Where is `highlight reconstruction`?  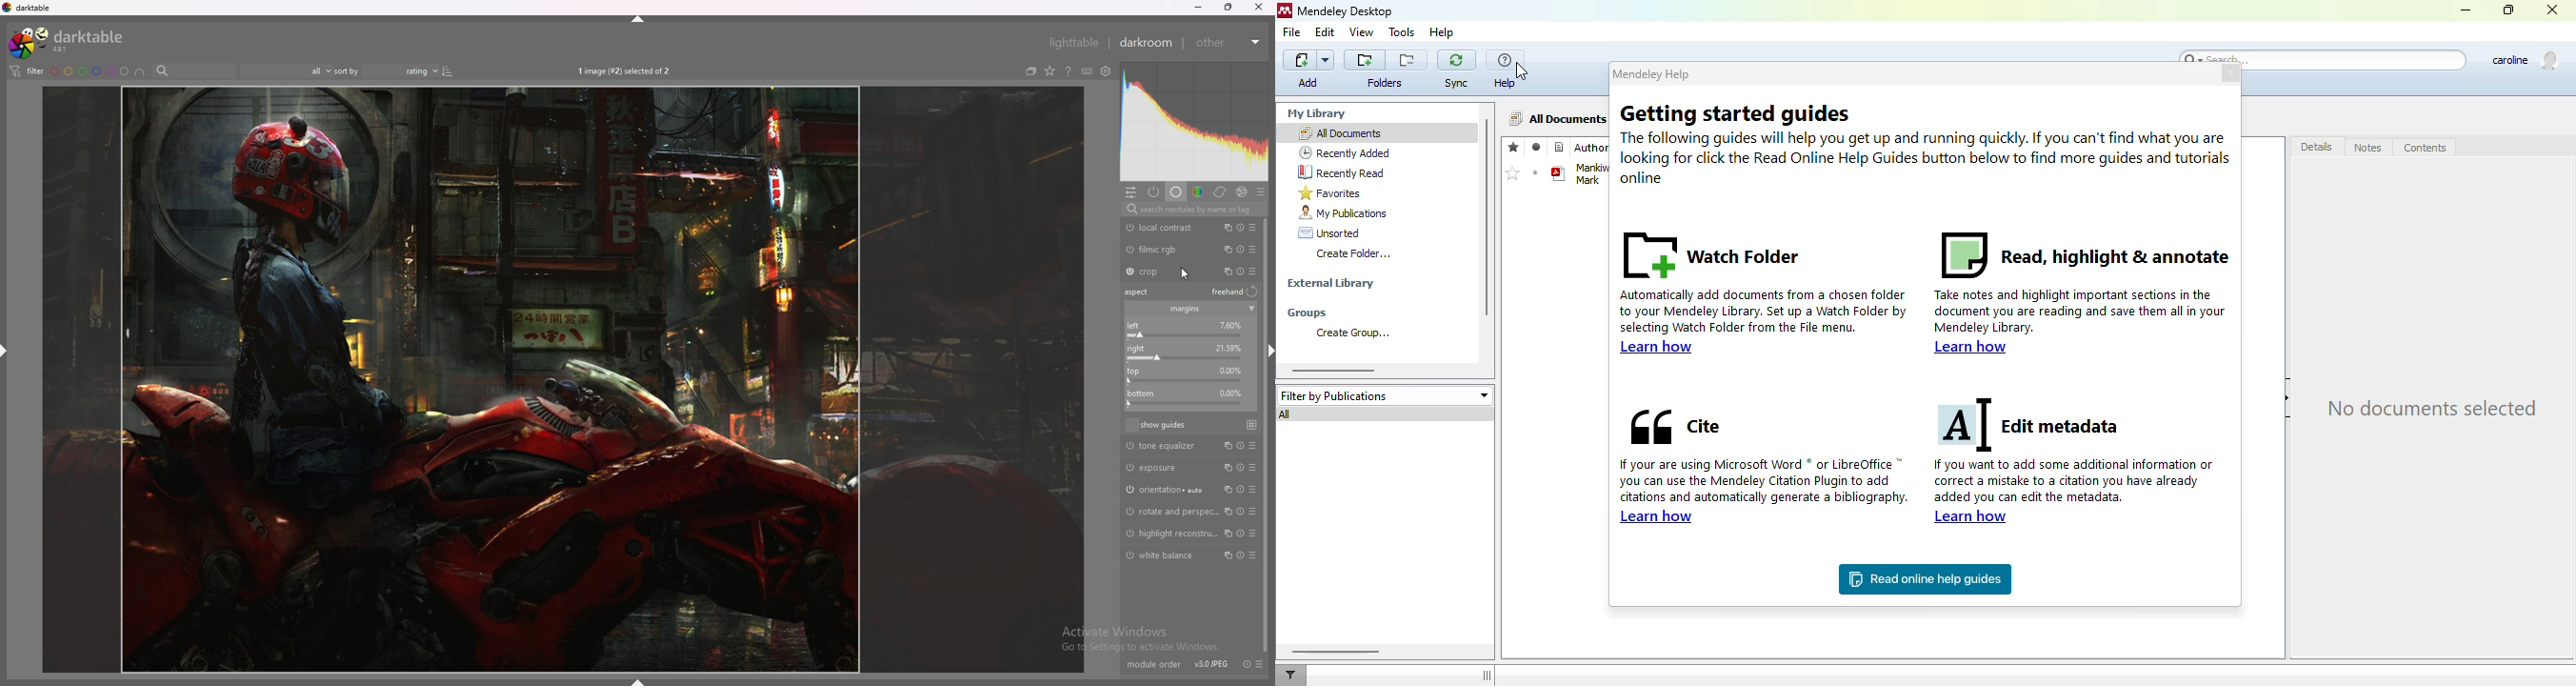 highlight reconstruction is located at coordinates (1171, 533).